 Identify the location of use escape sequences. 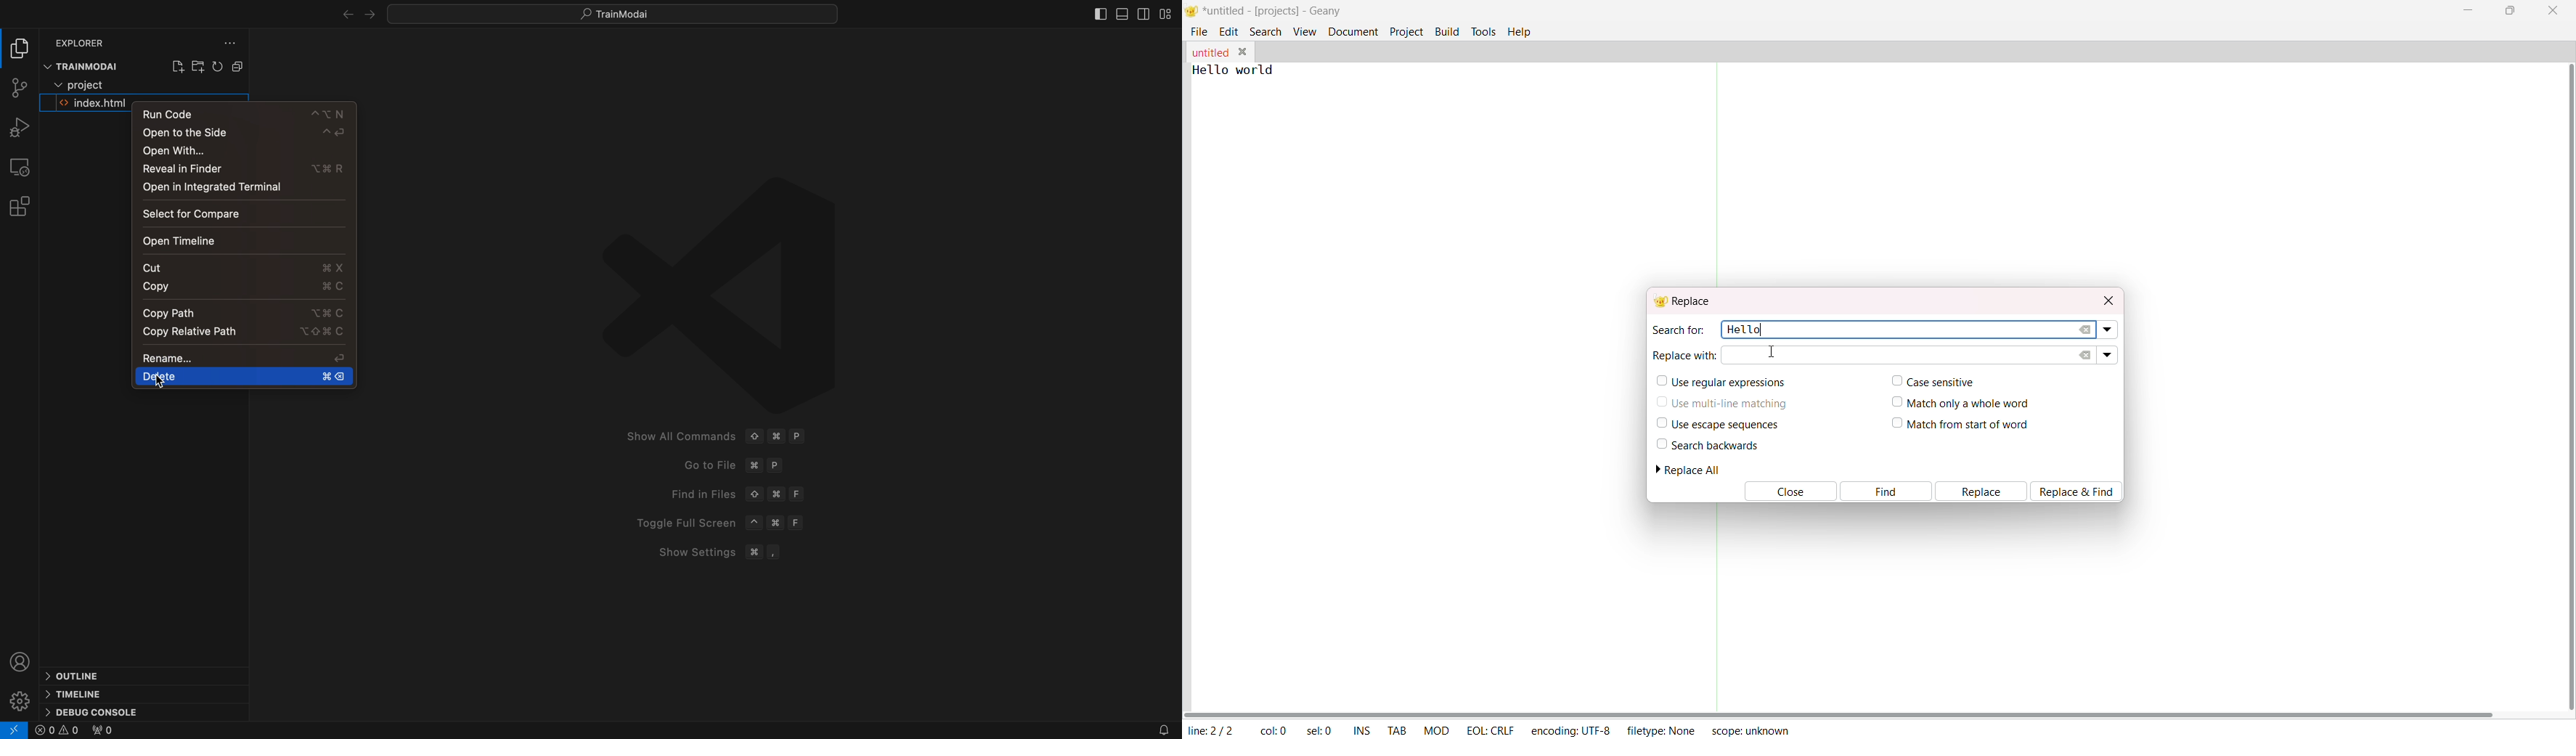
(1715, 424).